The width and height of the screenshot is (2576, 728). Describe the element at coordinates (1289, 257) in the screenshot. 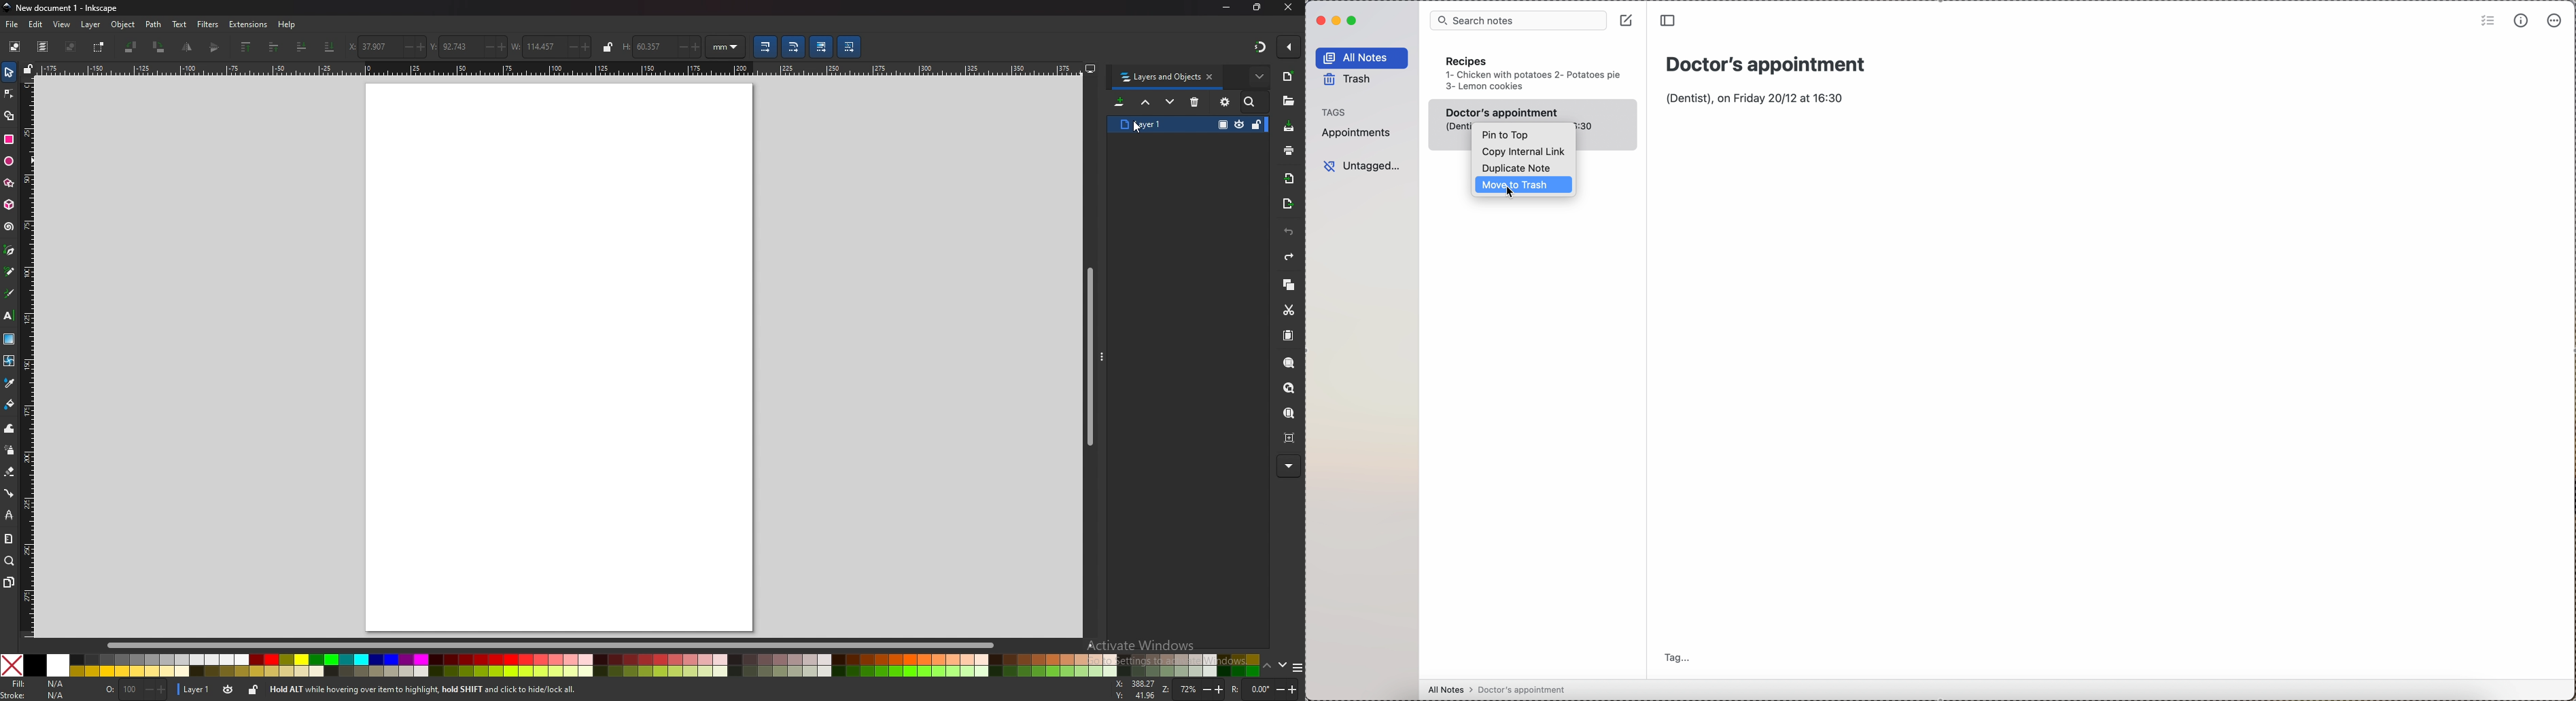

I see `redo` at that location.